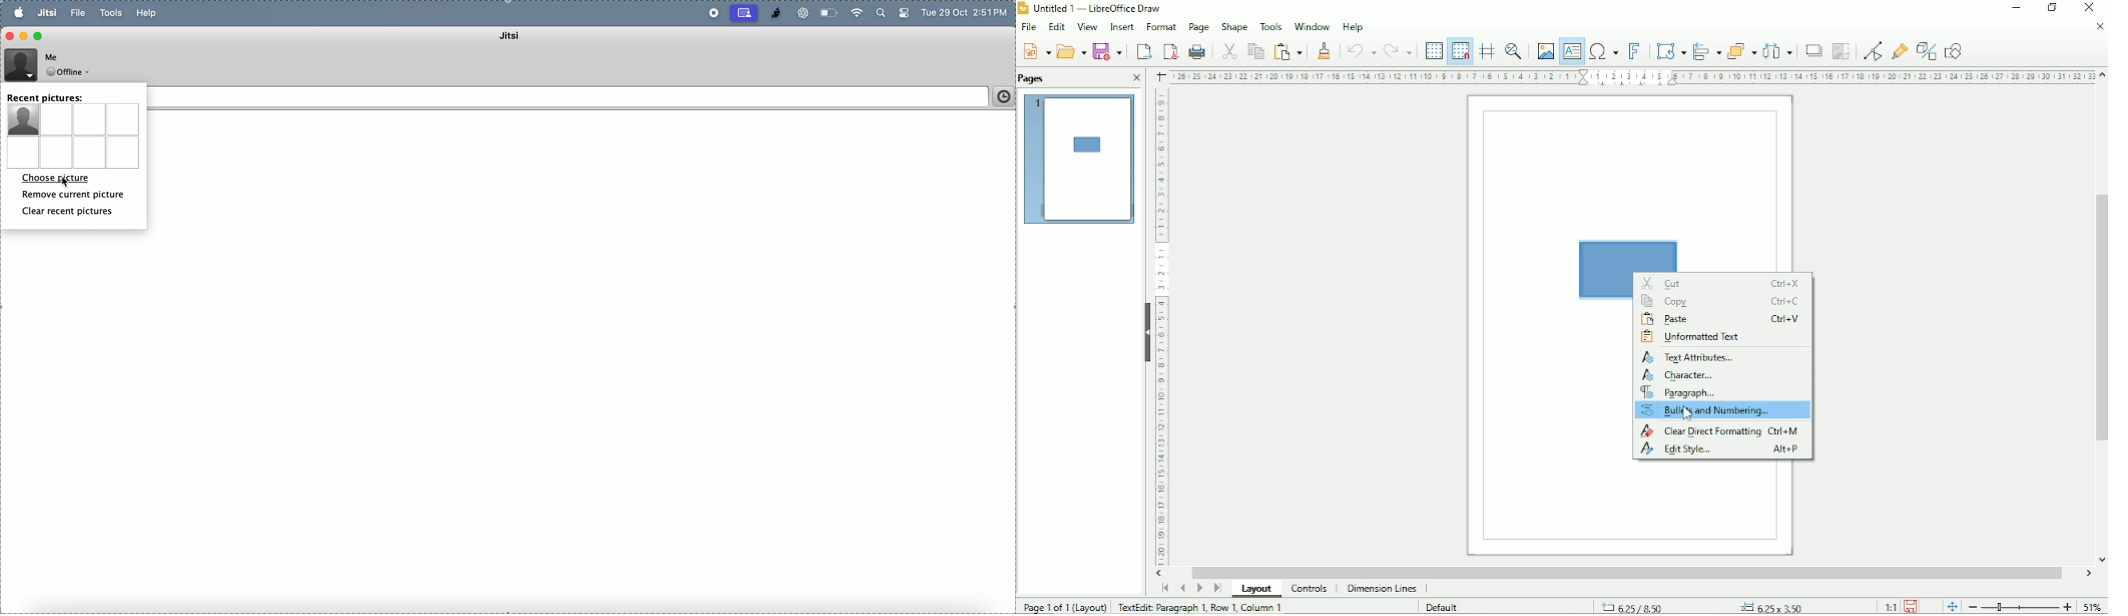  I want to click on Cut, so click(1721, 282).